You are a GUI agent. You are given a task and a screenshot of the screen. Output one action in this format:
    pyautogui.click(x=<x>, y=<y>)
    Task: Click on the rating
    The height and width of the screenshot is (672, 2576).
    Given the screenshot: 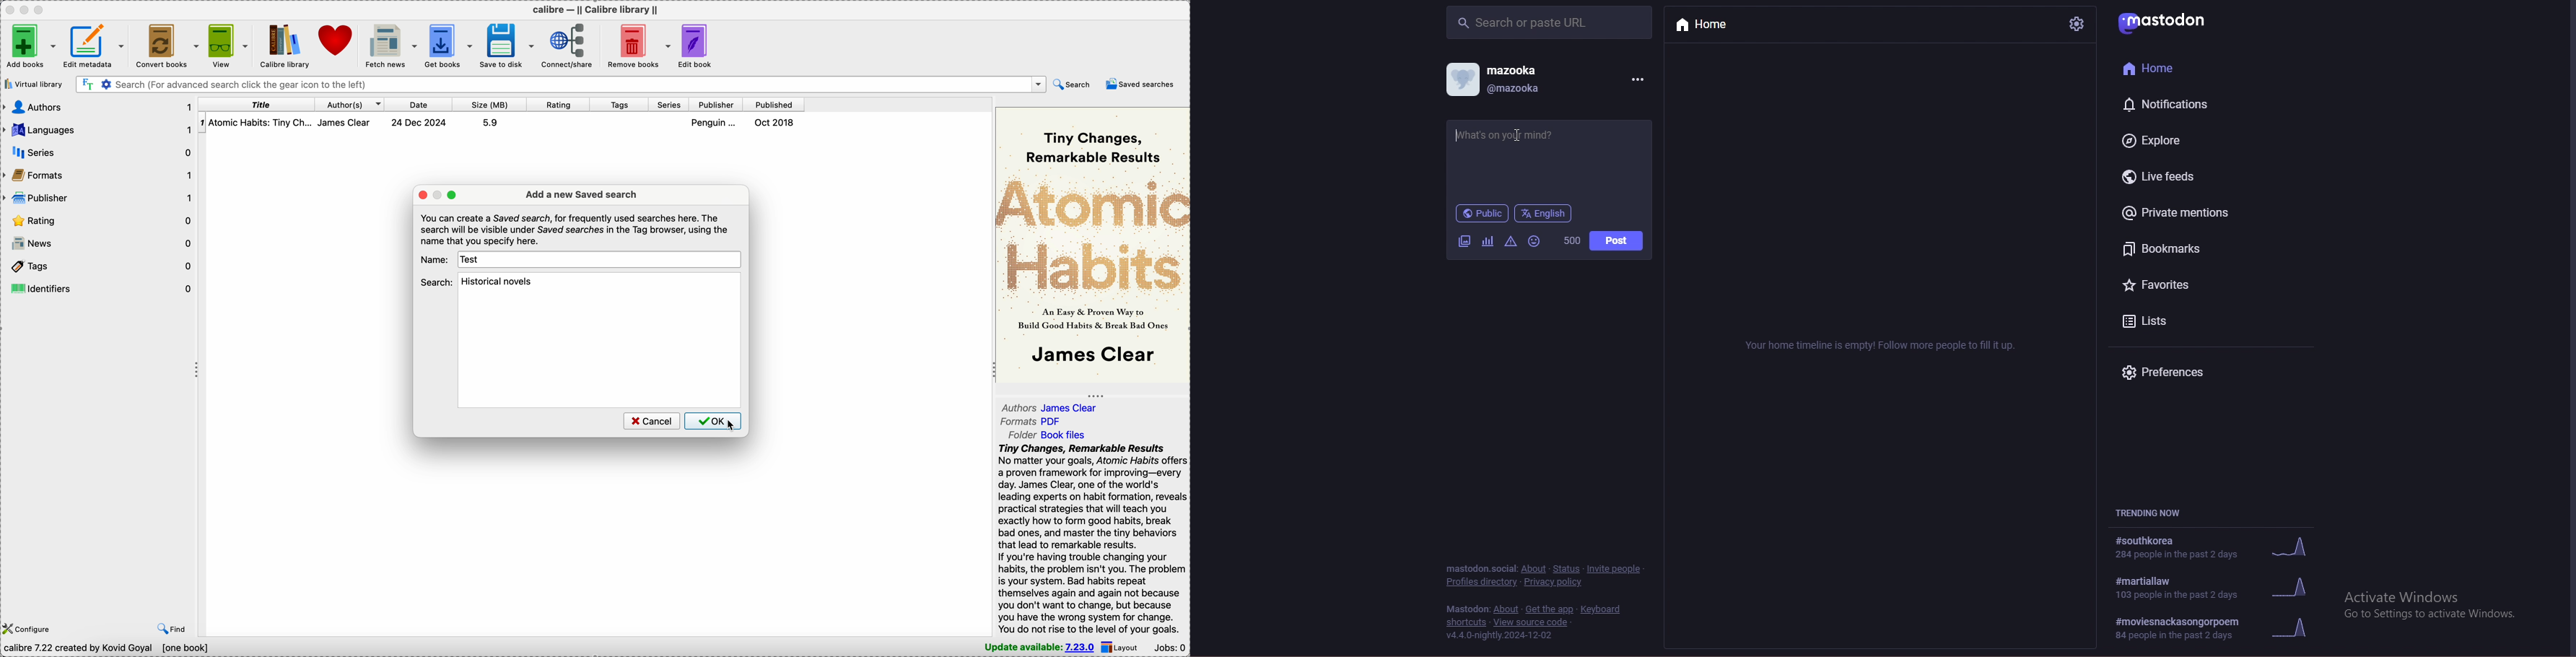 What is the action you would take?
    pyautogui.click(x=559, y=105)
    